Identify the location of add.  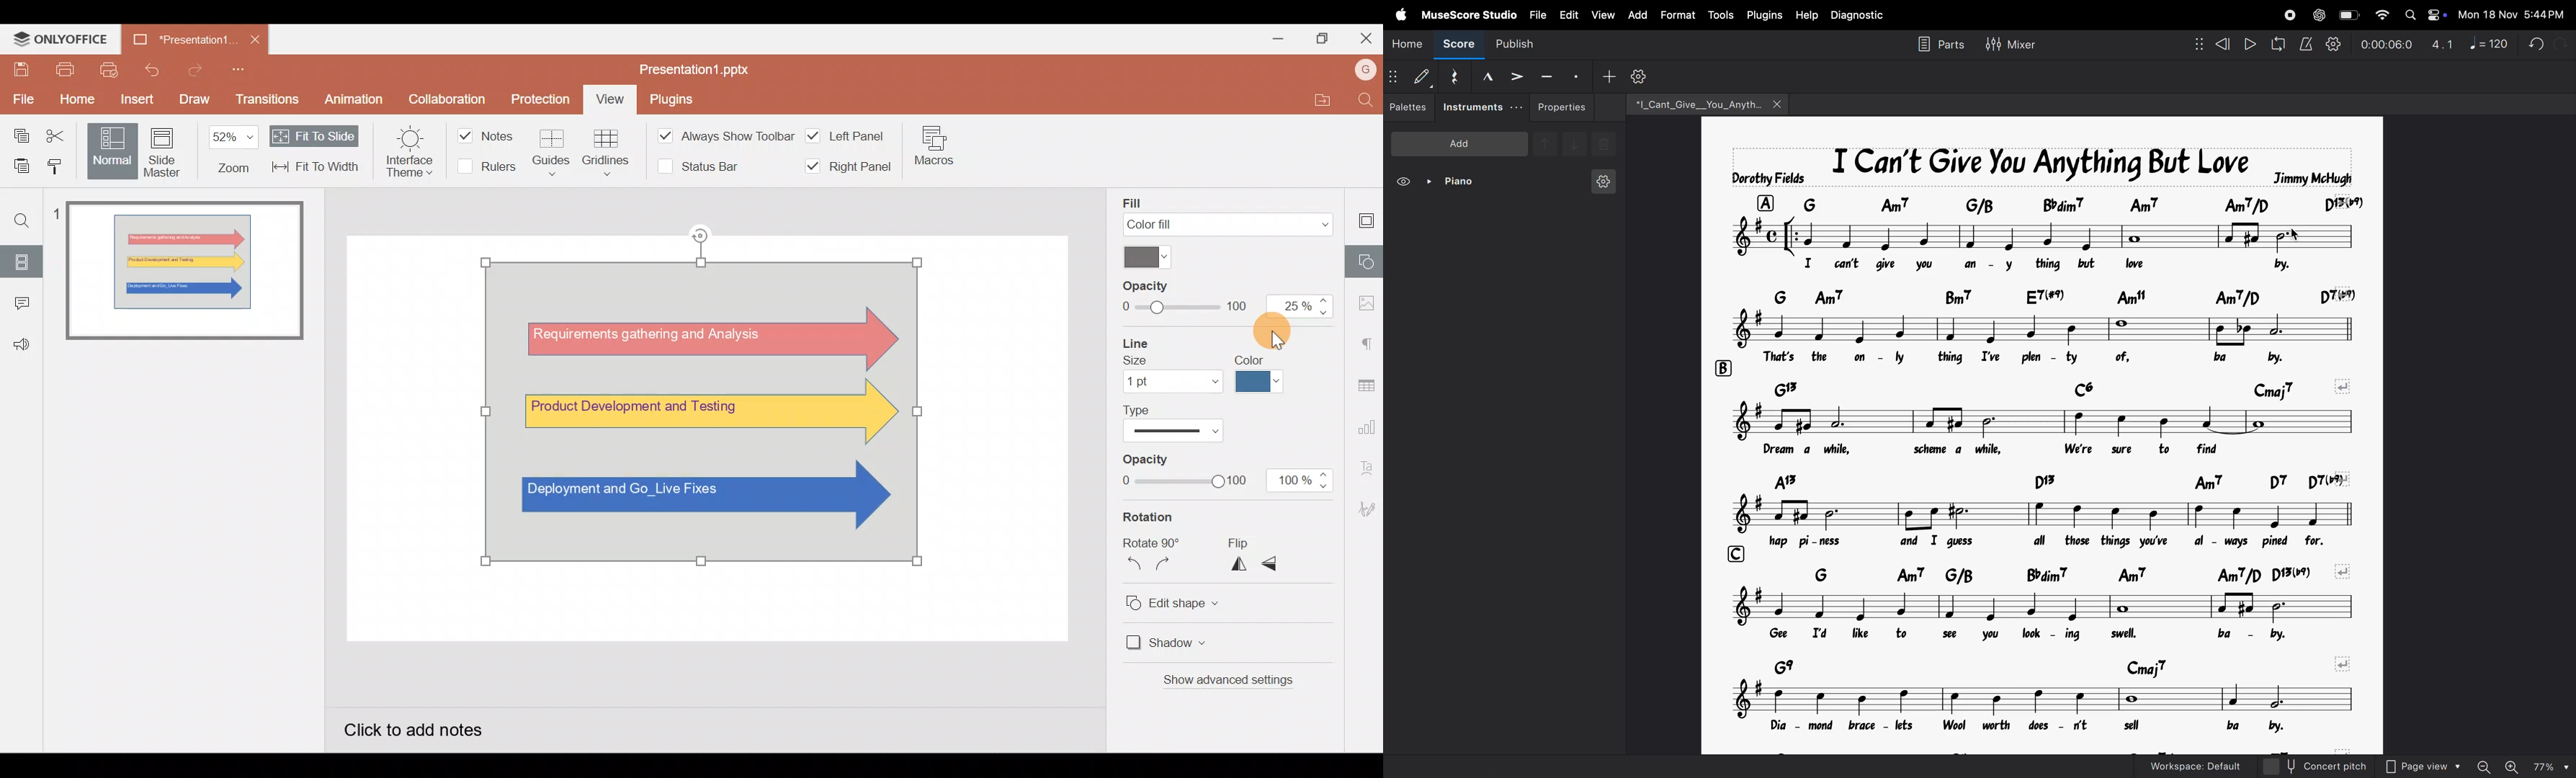
(1460, 143).